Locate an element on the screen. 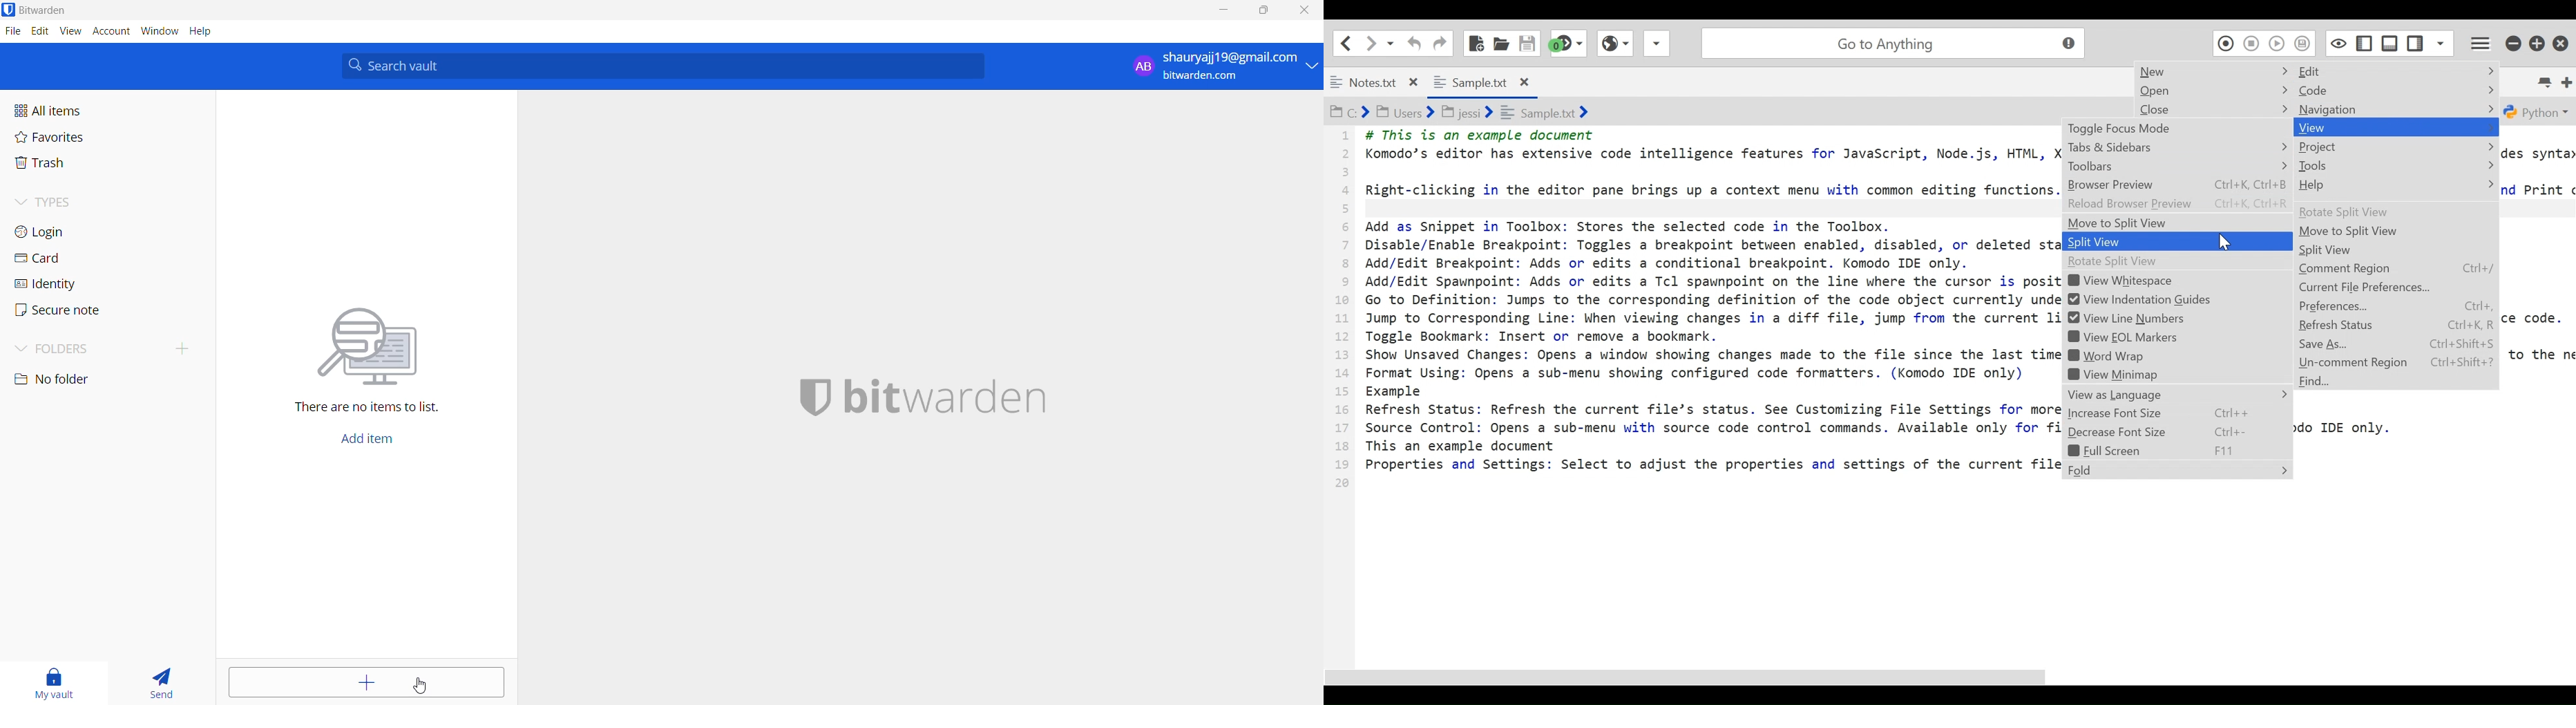 Image resolution: width=2576 pixels, height=728 pixels. Jump to the next syntax checking result is located at coordinates (1569, 43).